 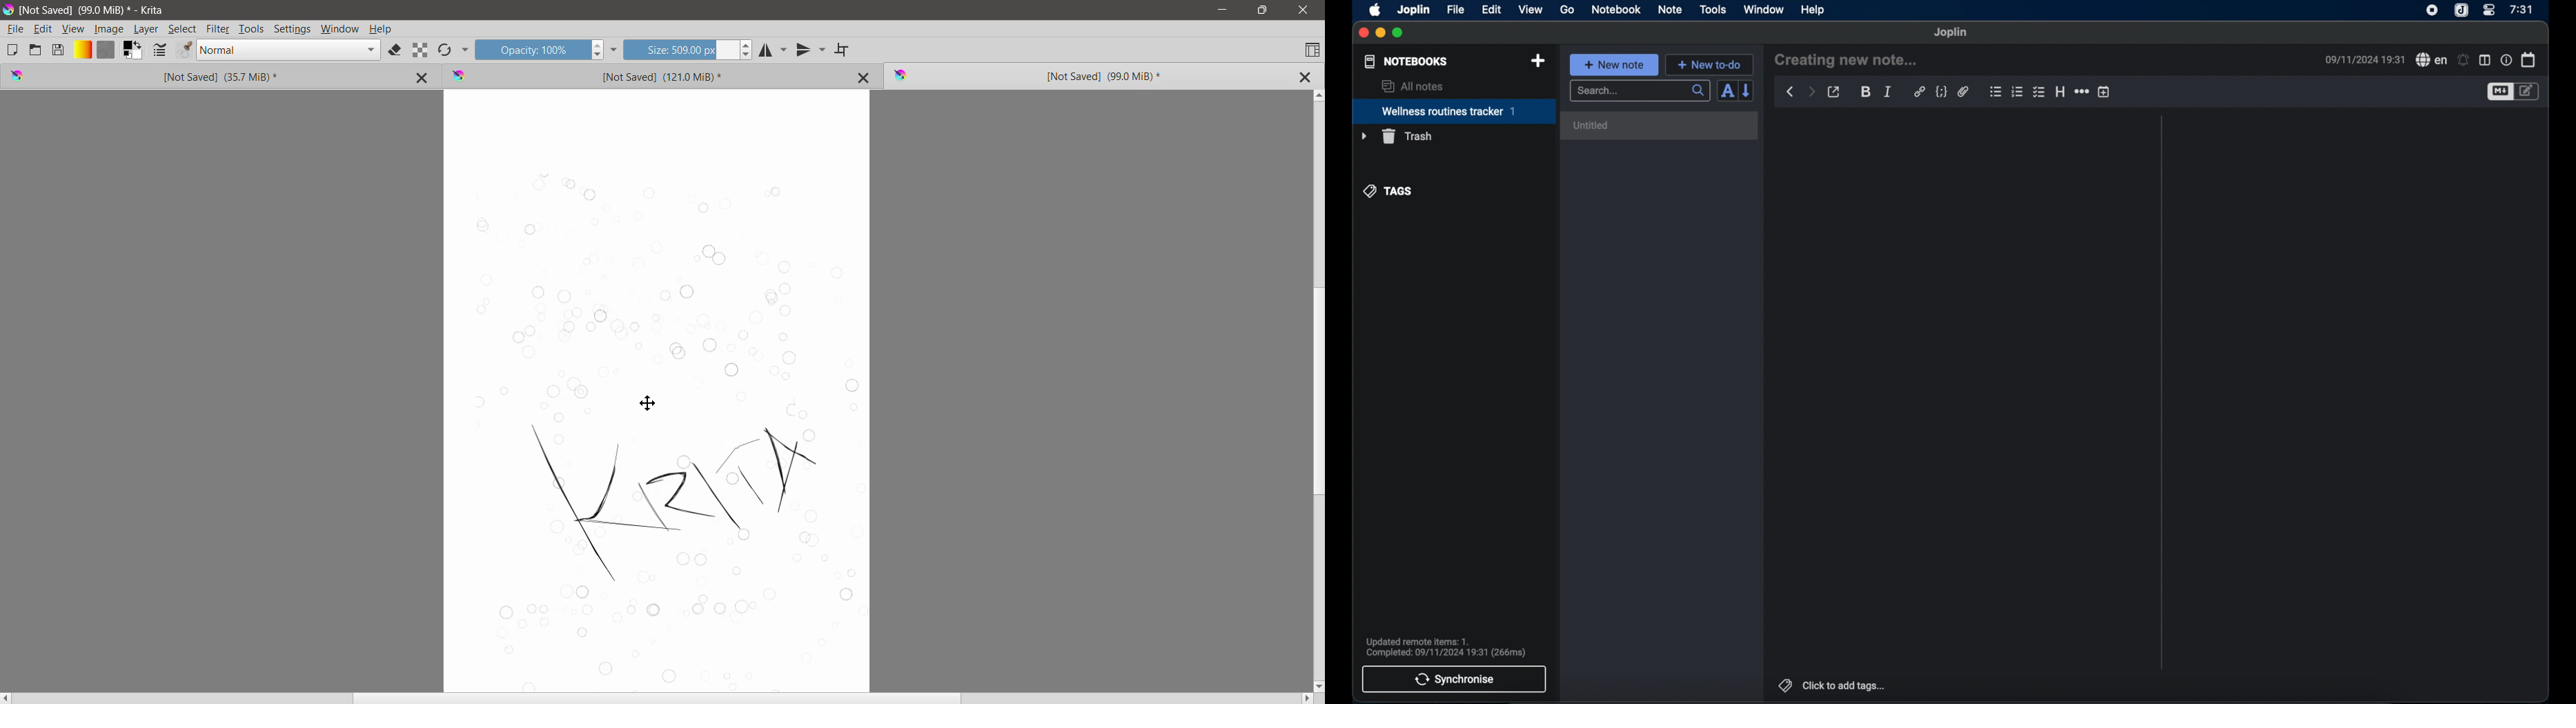 I want to click on bulleted list, so click(x=1996, y=92).